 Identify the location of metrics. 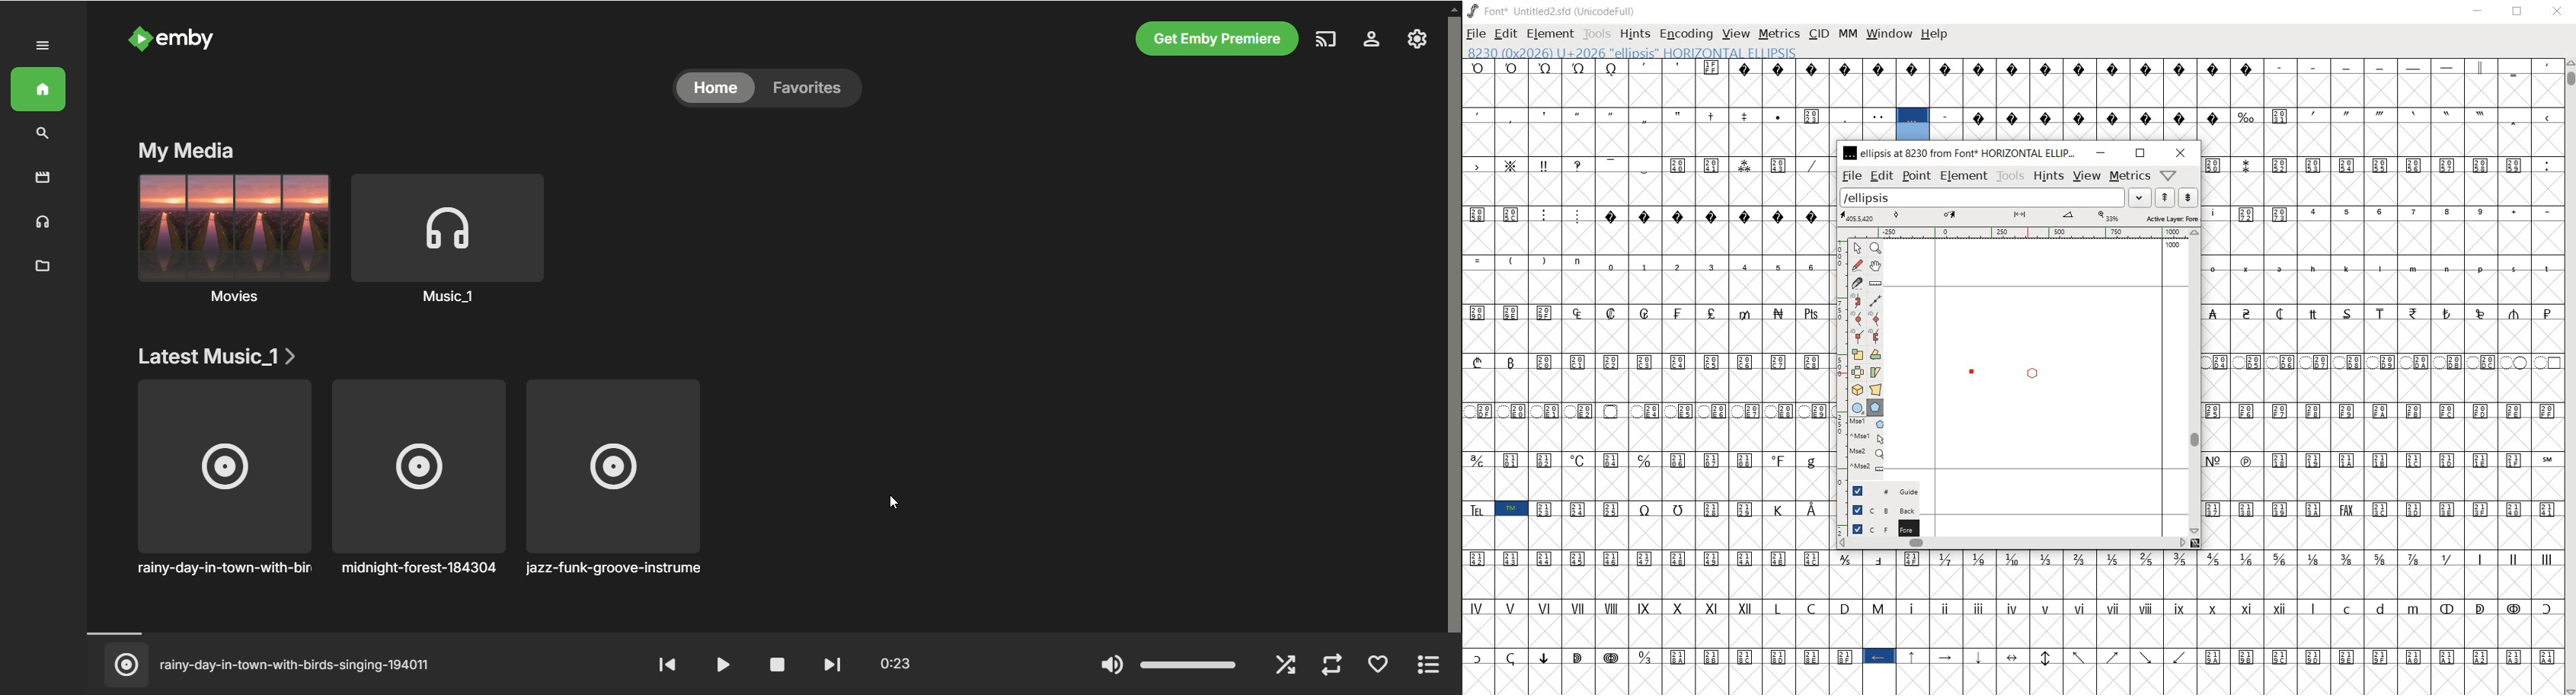
(2128, 178).